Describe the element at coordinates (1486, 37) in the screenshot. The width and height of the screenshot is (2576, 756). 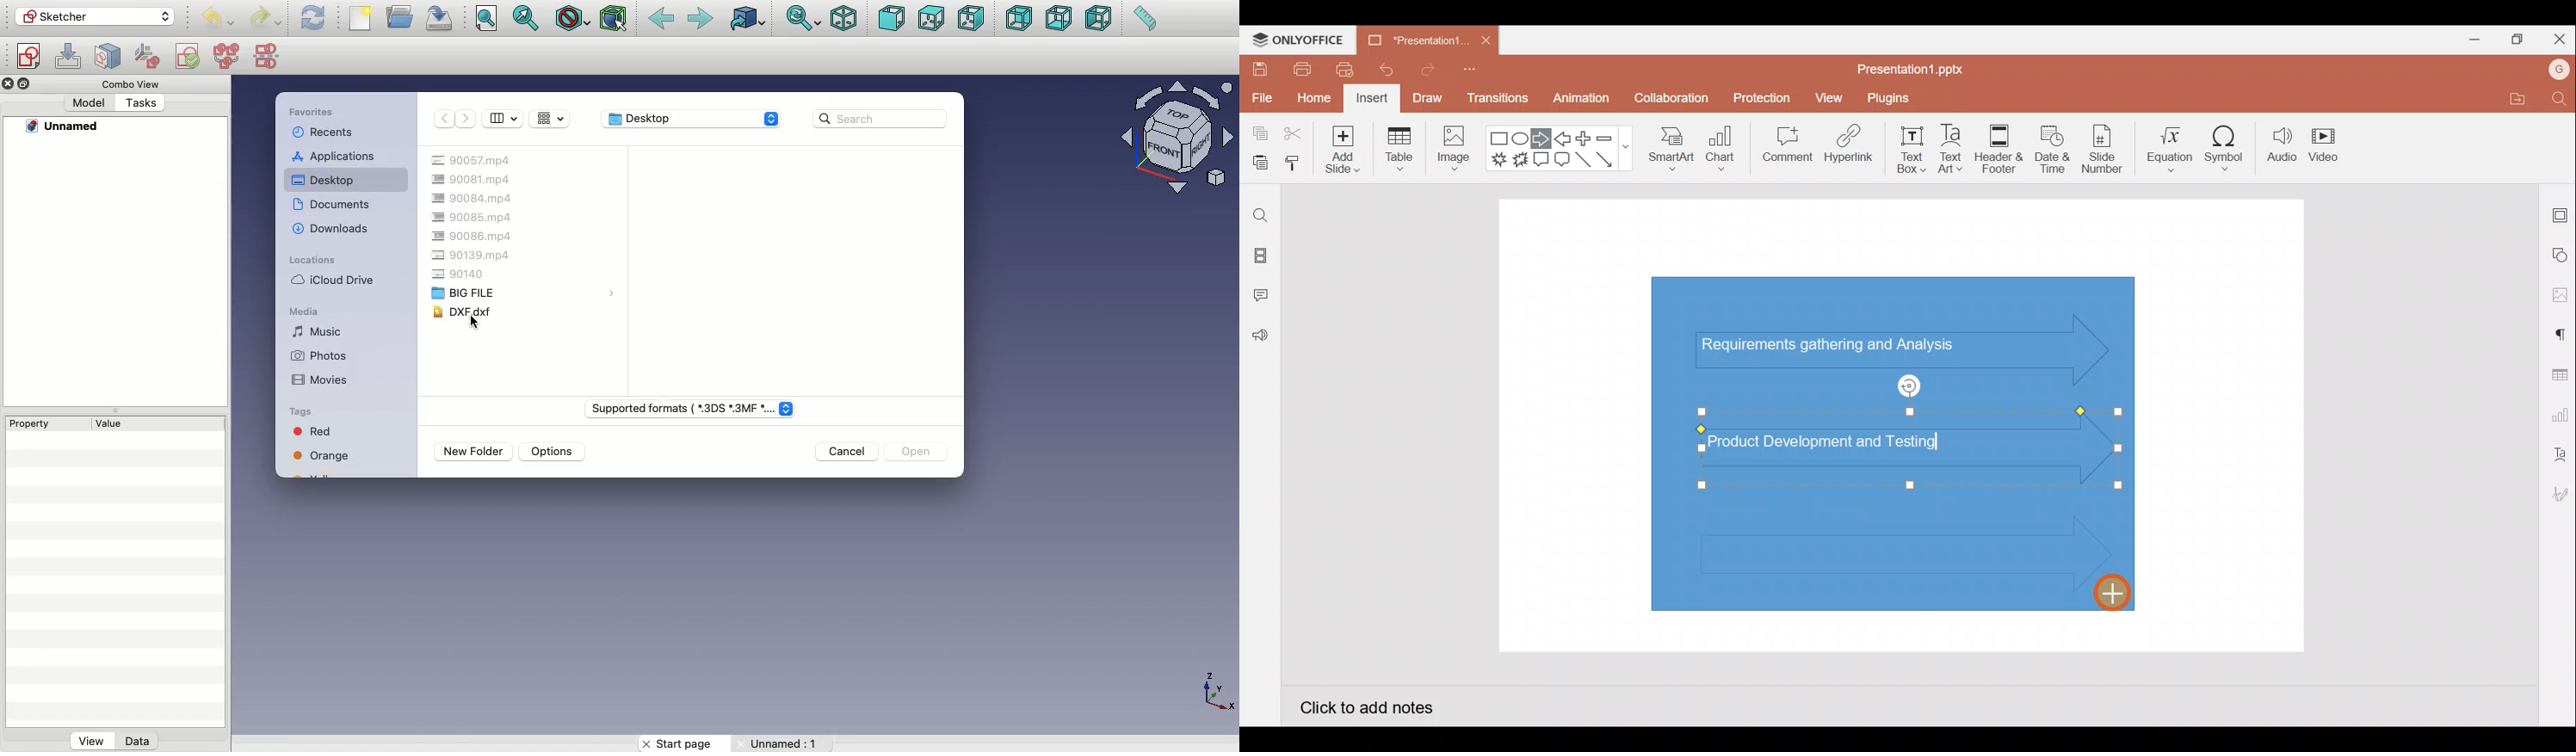
I see `Close document` at that location.